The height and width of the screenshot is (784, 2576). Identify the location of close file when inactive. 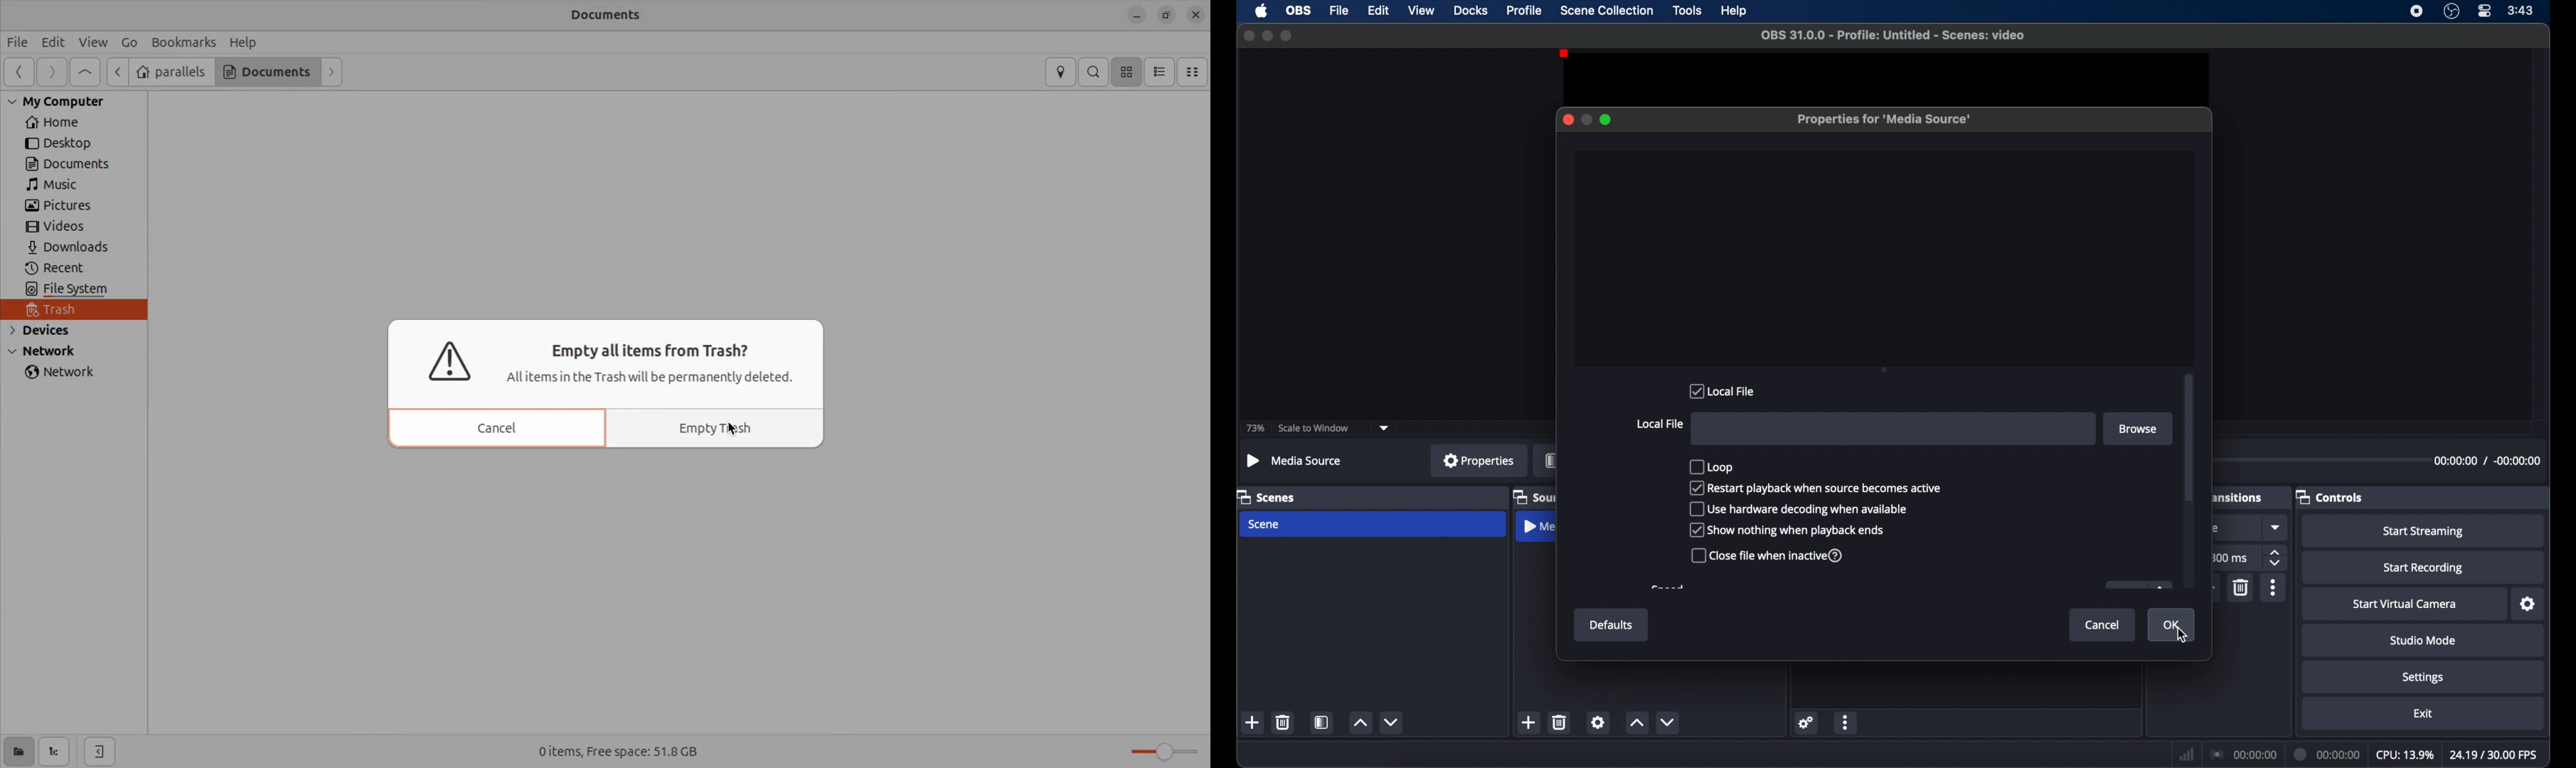
(1768, 555).